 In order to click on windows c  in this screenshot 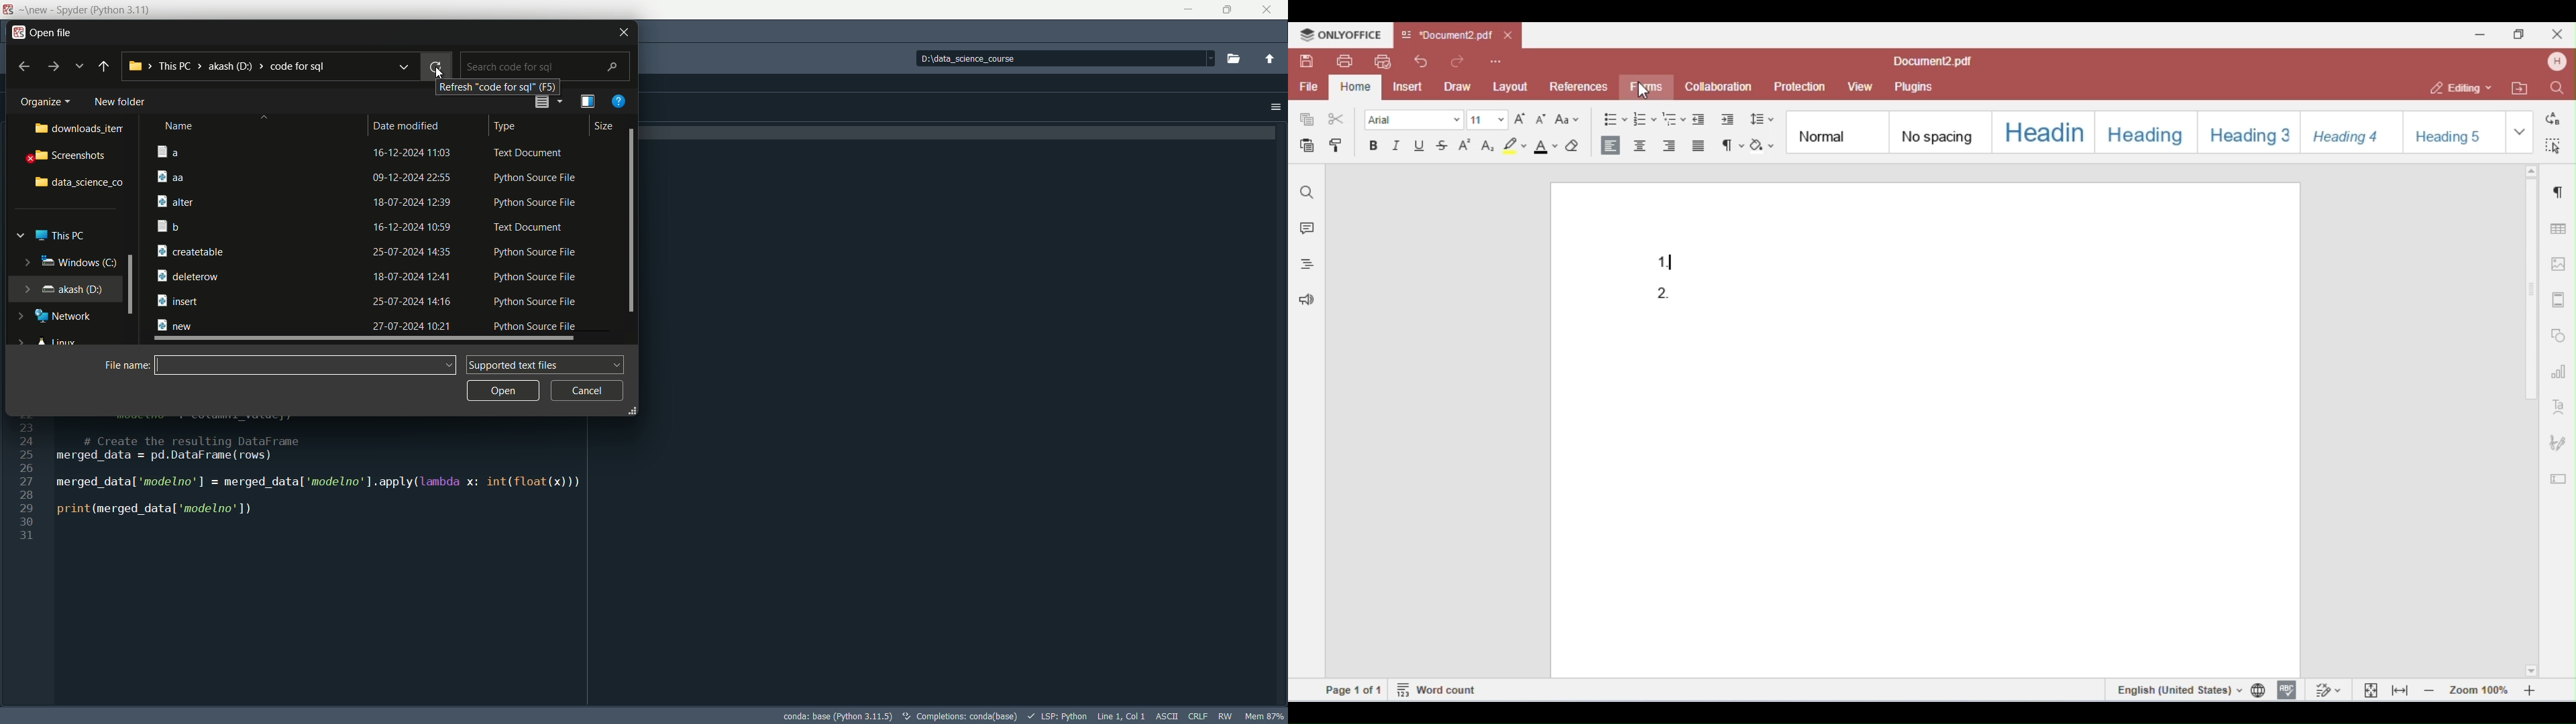, I will do `click(75, 261)`.